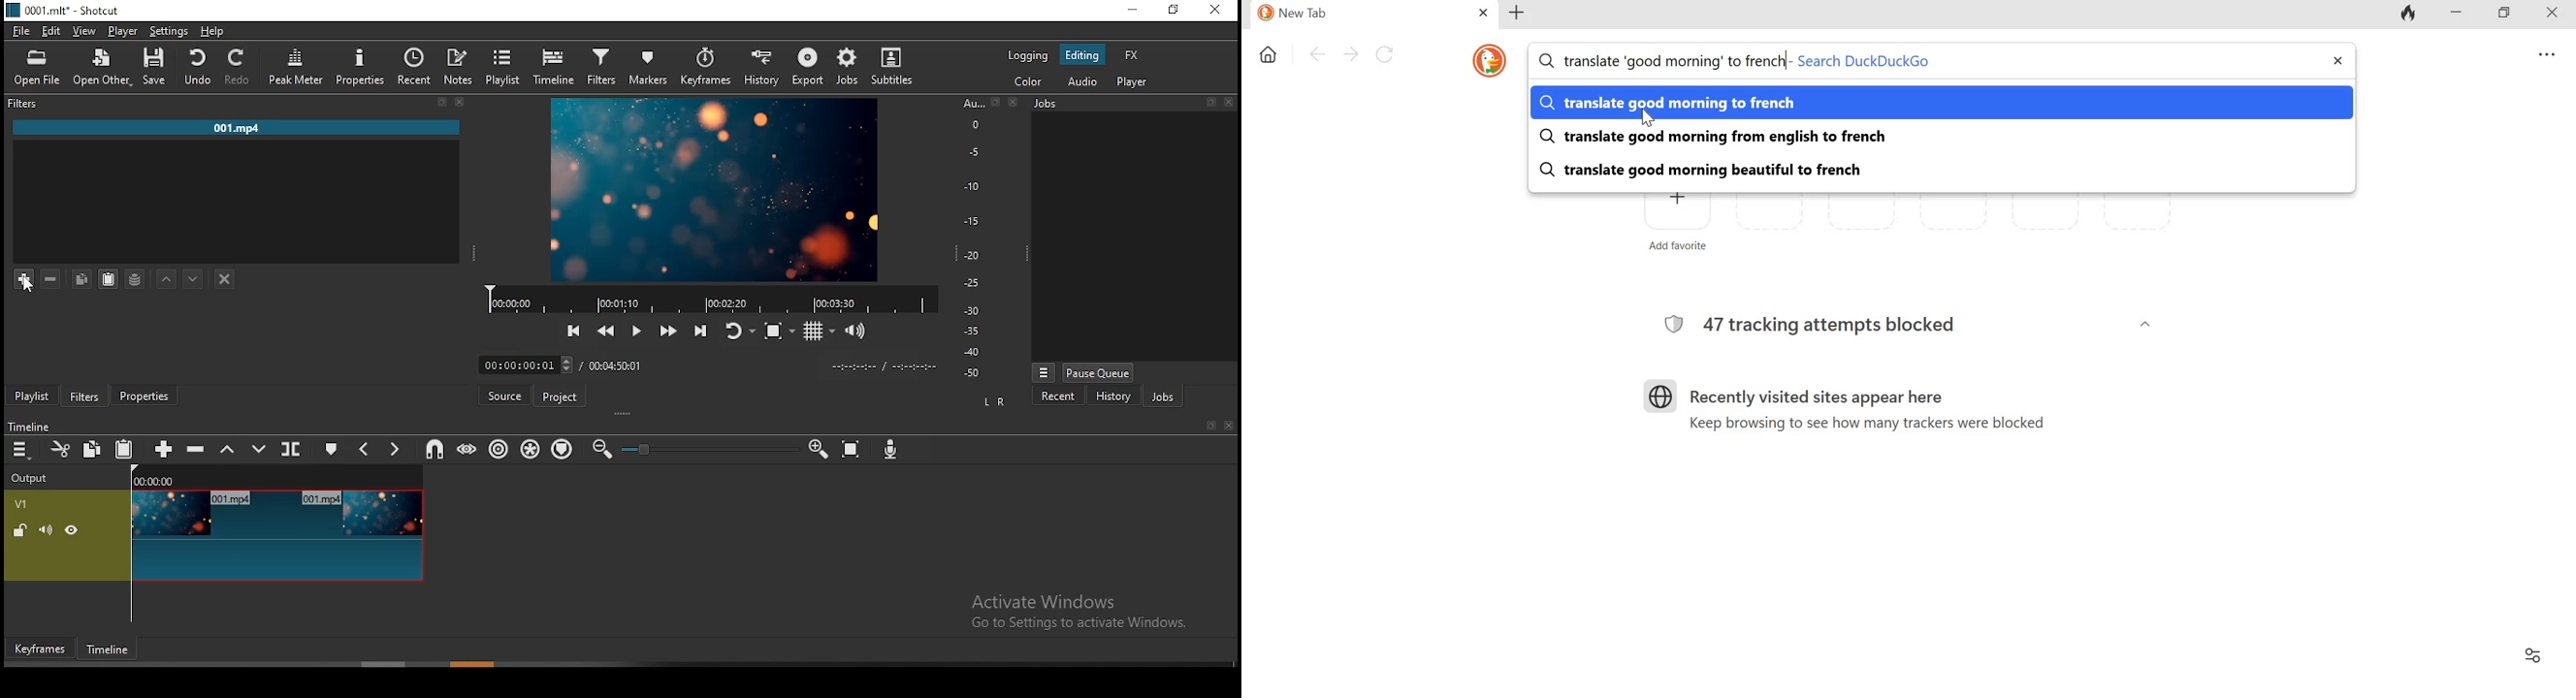  I want to click on play quickly backward, so click(608, 329).